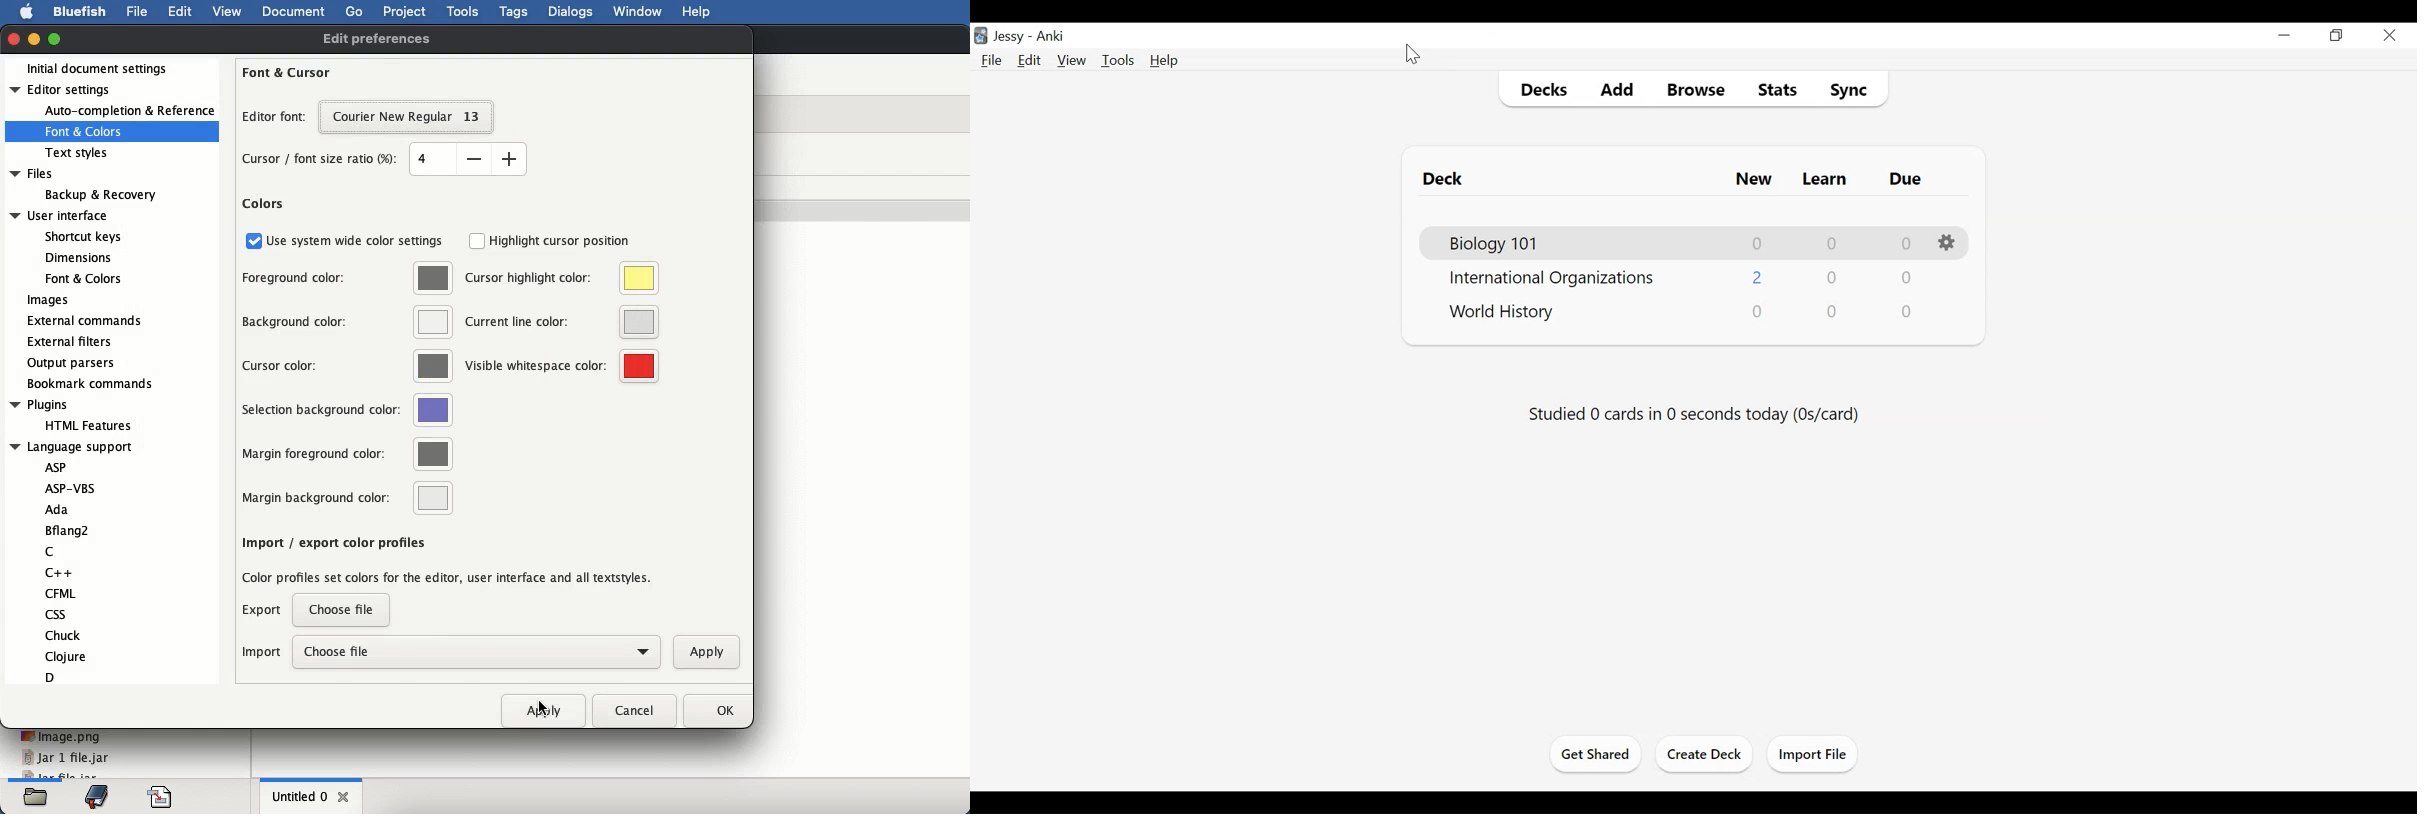 The image size is (2436, 840). Describe the element at coordinates (1118, 60) in the screenshot. I see `Tools` at that location.